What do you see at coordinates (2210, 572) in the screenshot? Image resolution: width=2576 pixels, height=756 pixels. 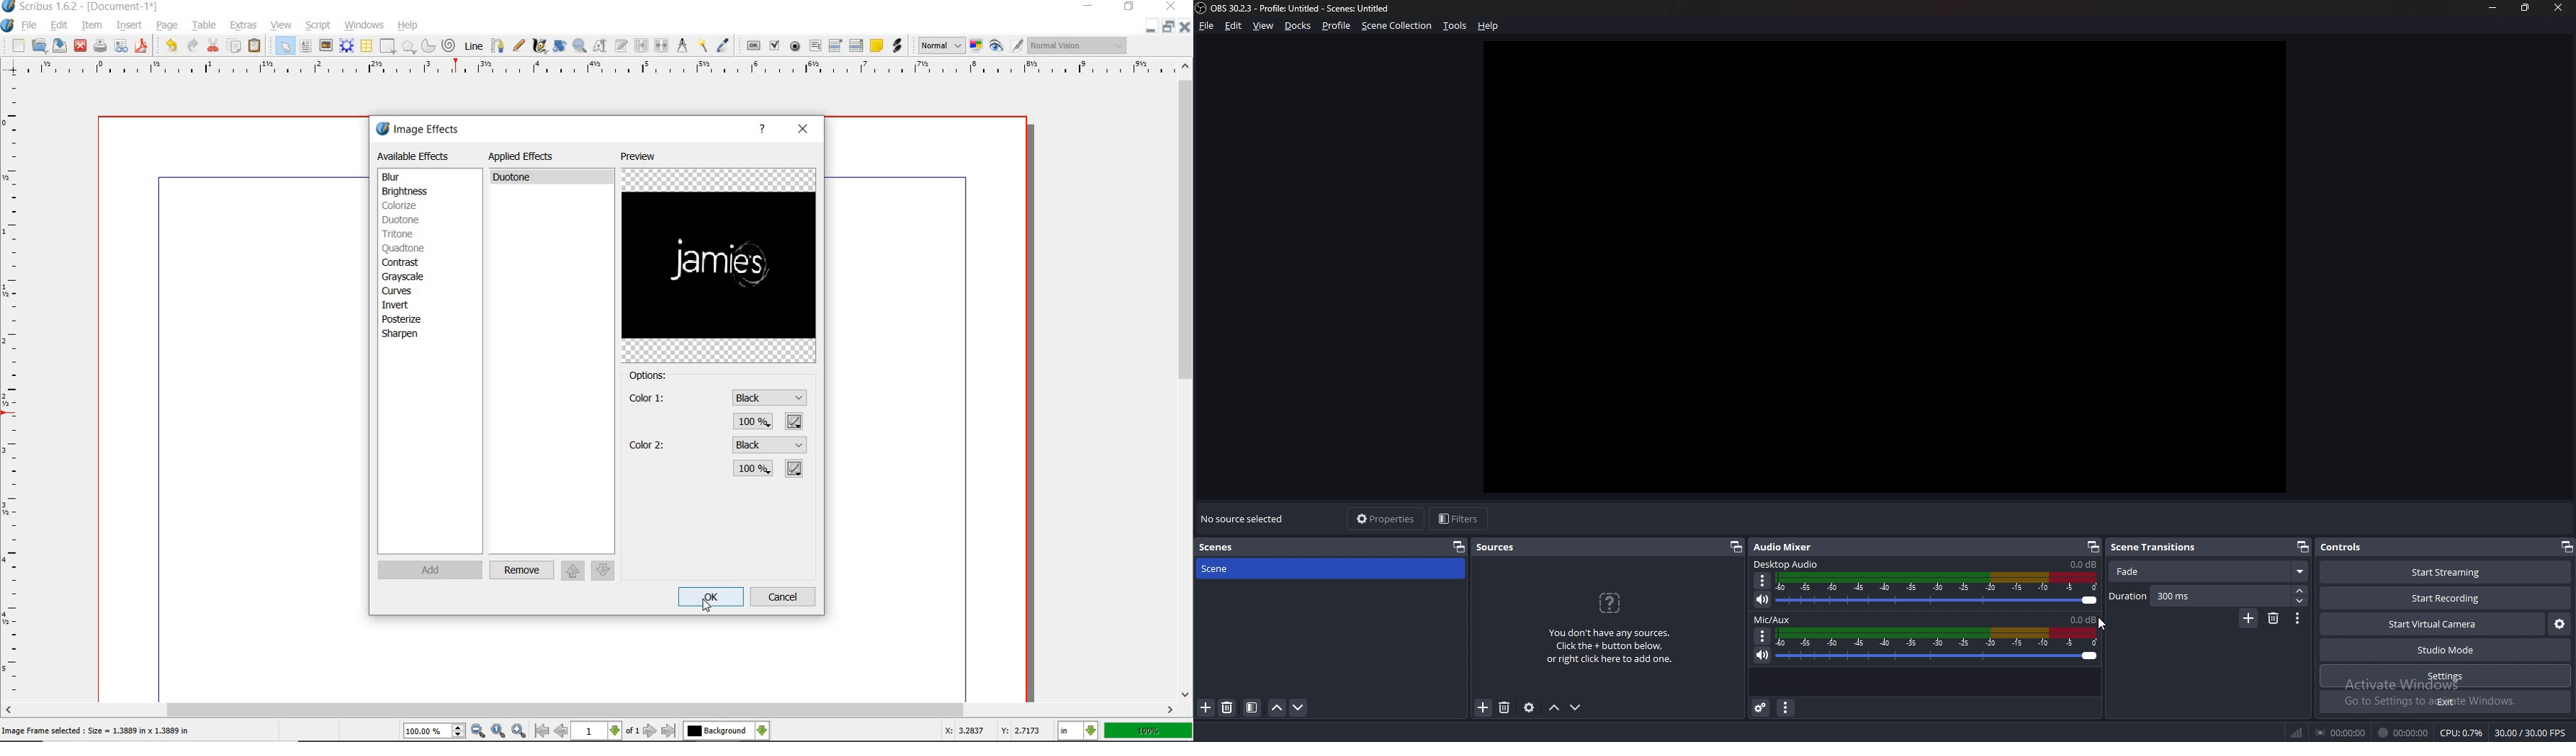 I see `fade` at bounding box center [2210, 572].